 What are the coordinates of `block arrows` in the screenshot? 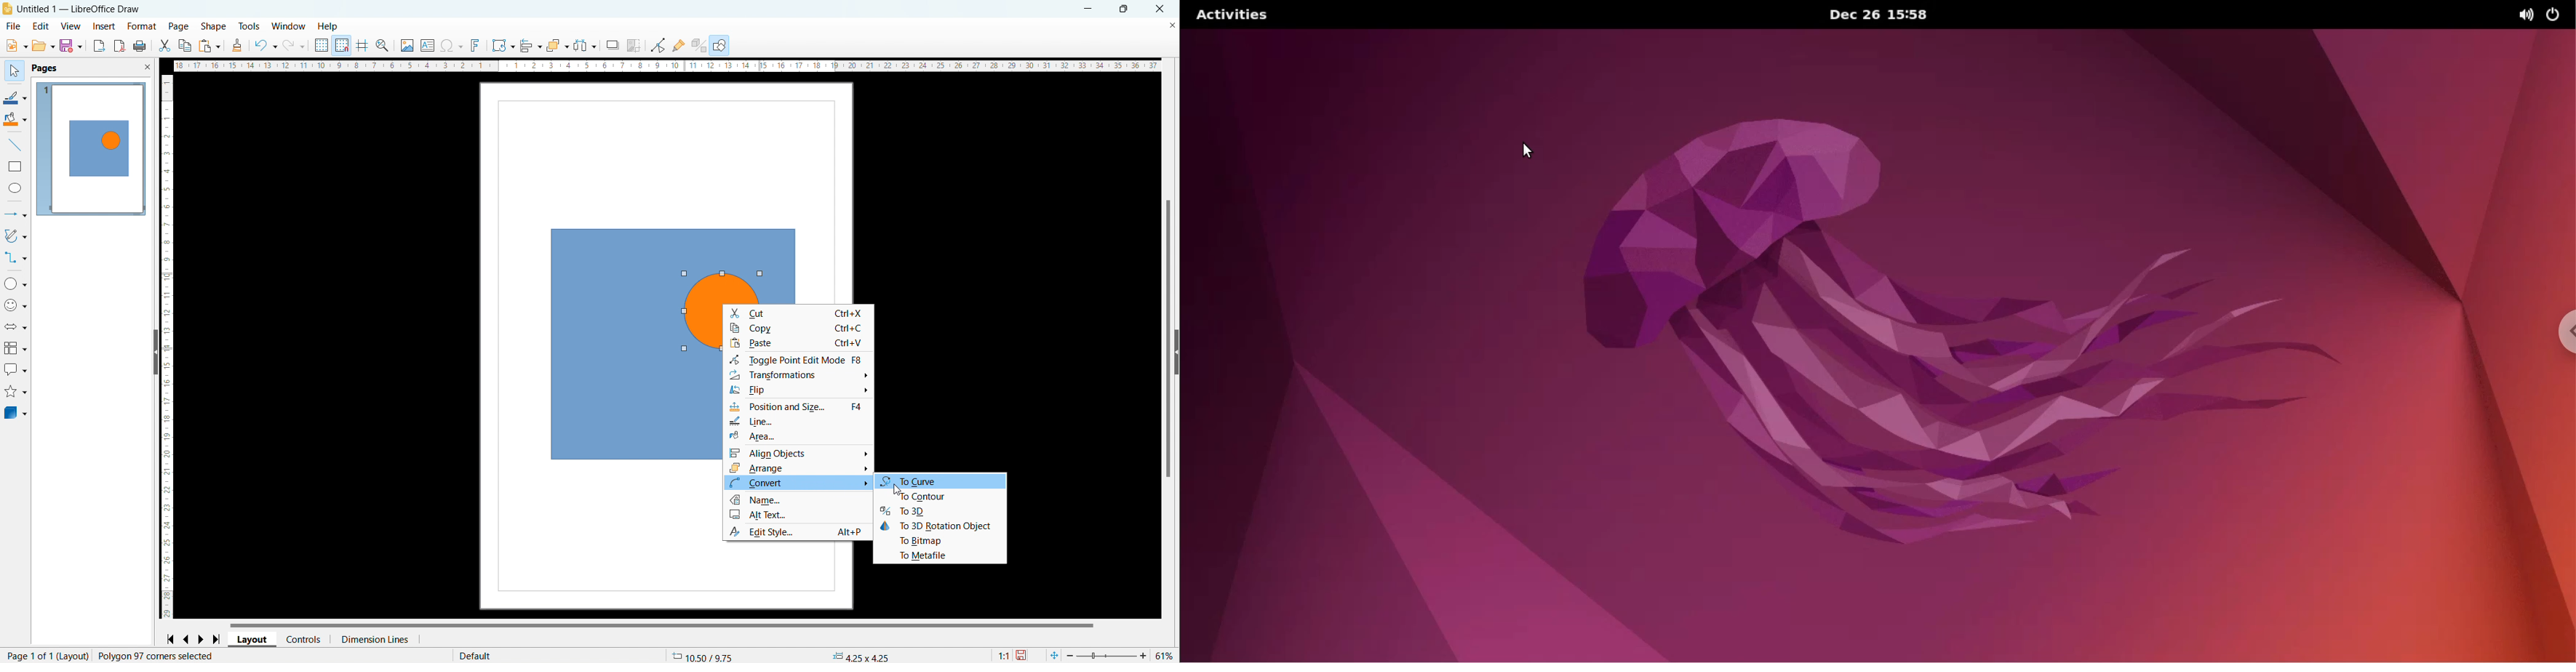 It's located at (16, 327).